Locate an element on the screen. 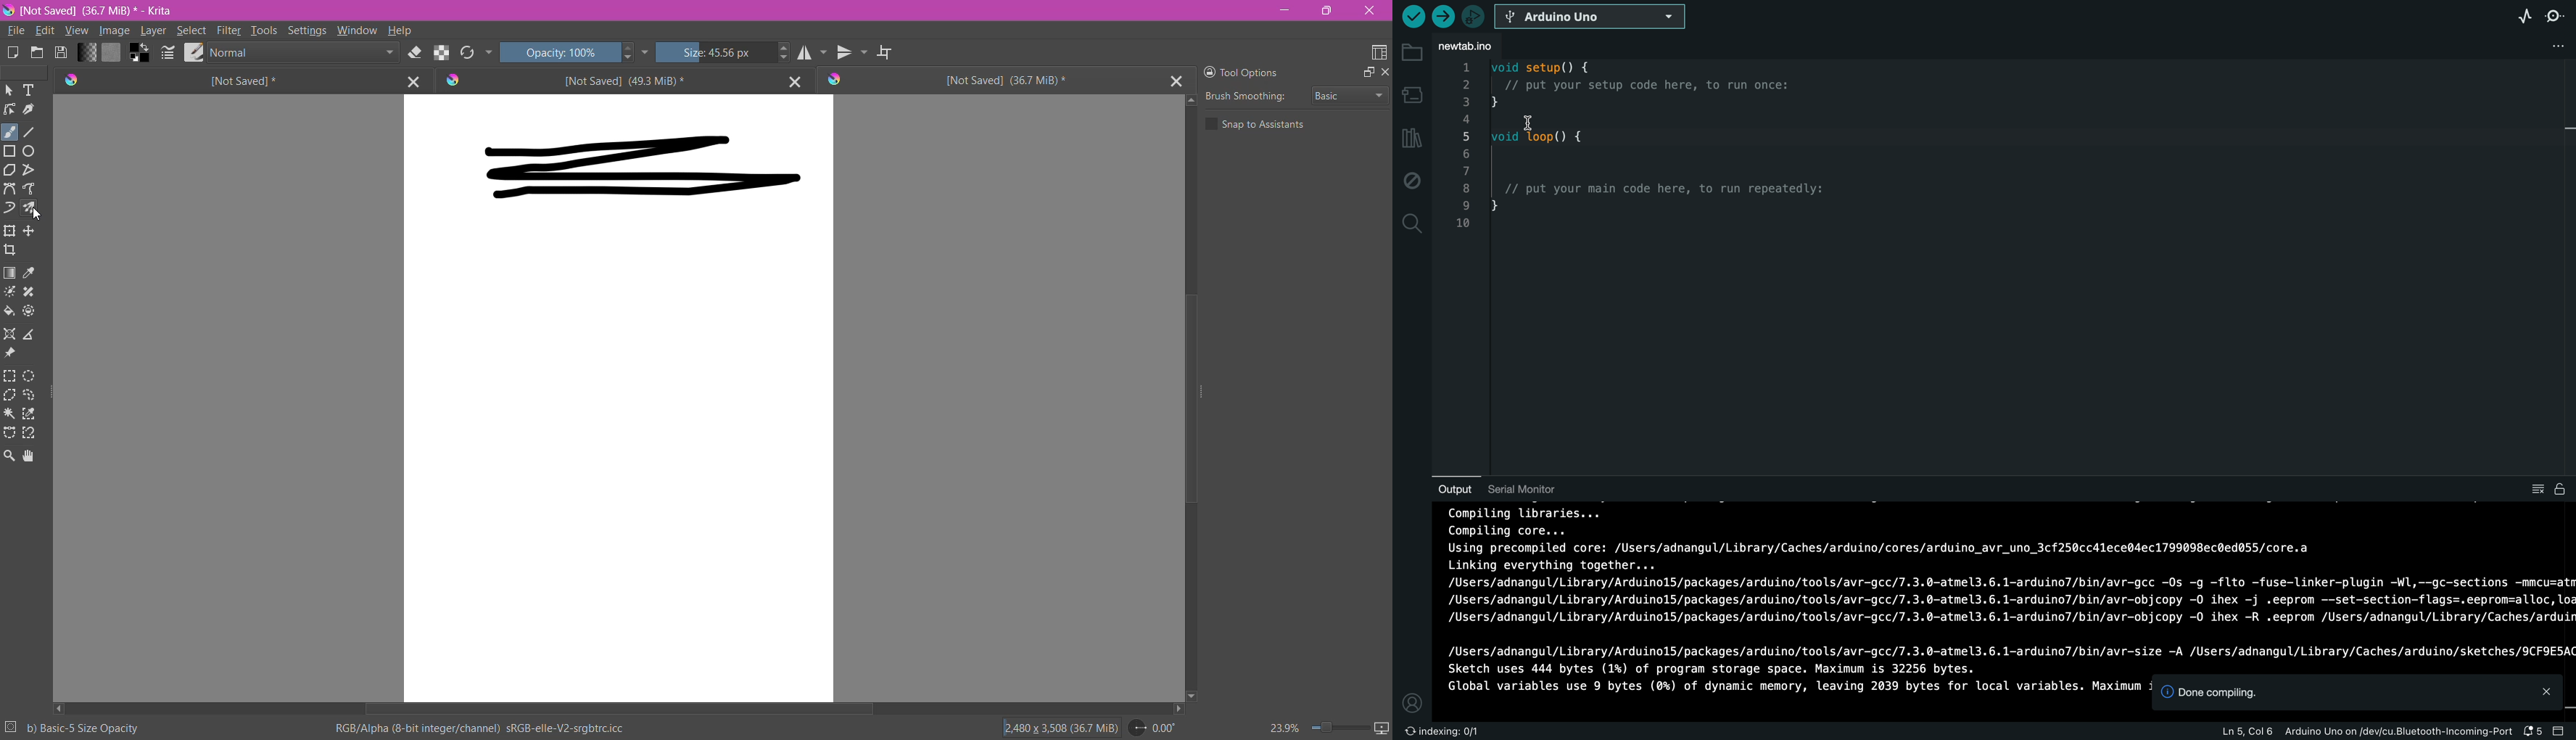 The height and width of the screenshot is (756, 2576). Measure the distance between the two points is located at coordinates (30, 333).